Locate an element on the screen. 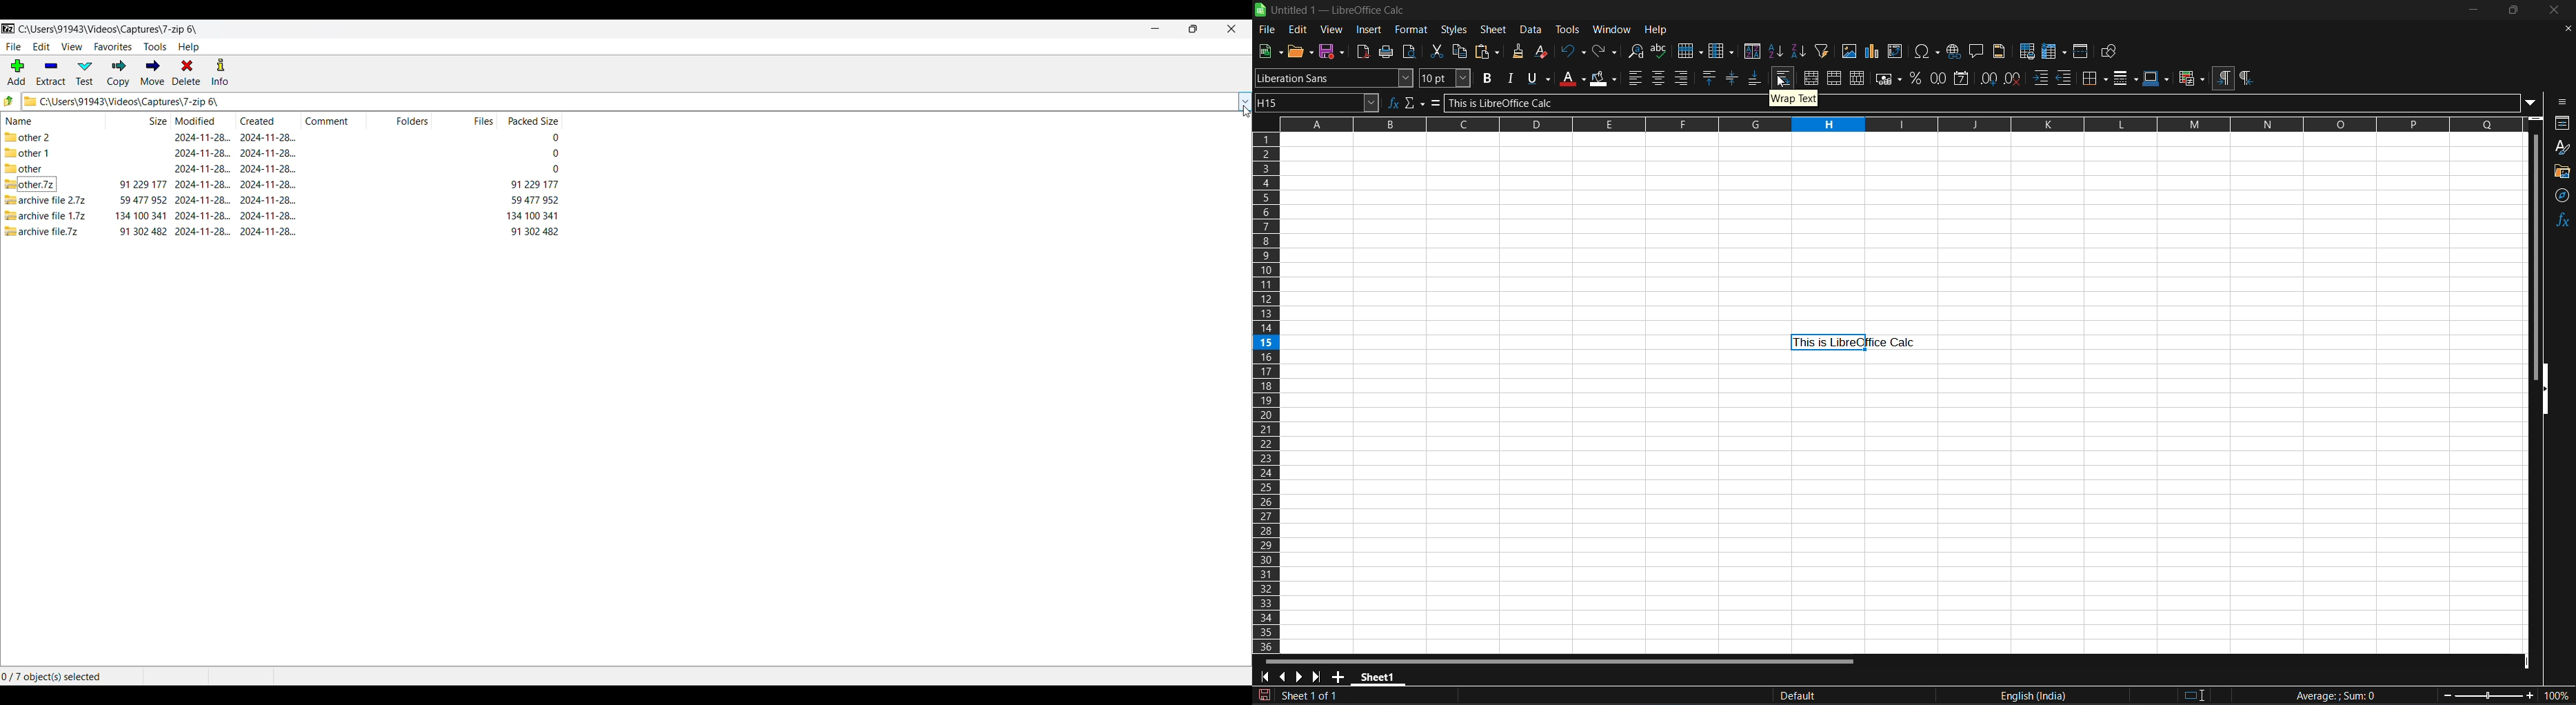 The width and height of the screenshot is (2576, 728). insert chart is located at coordinates (1873, 50).